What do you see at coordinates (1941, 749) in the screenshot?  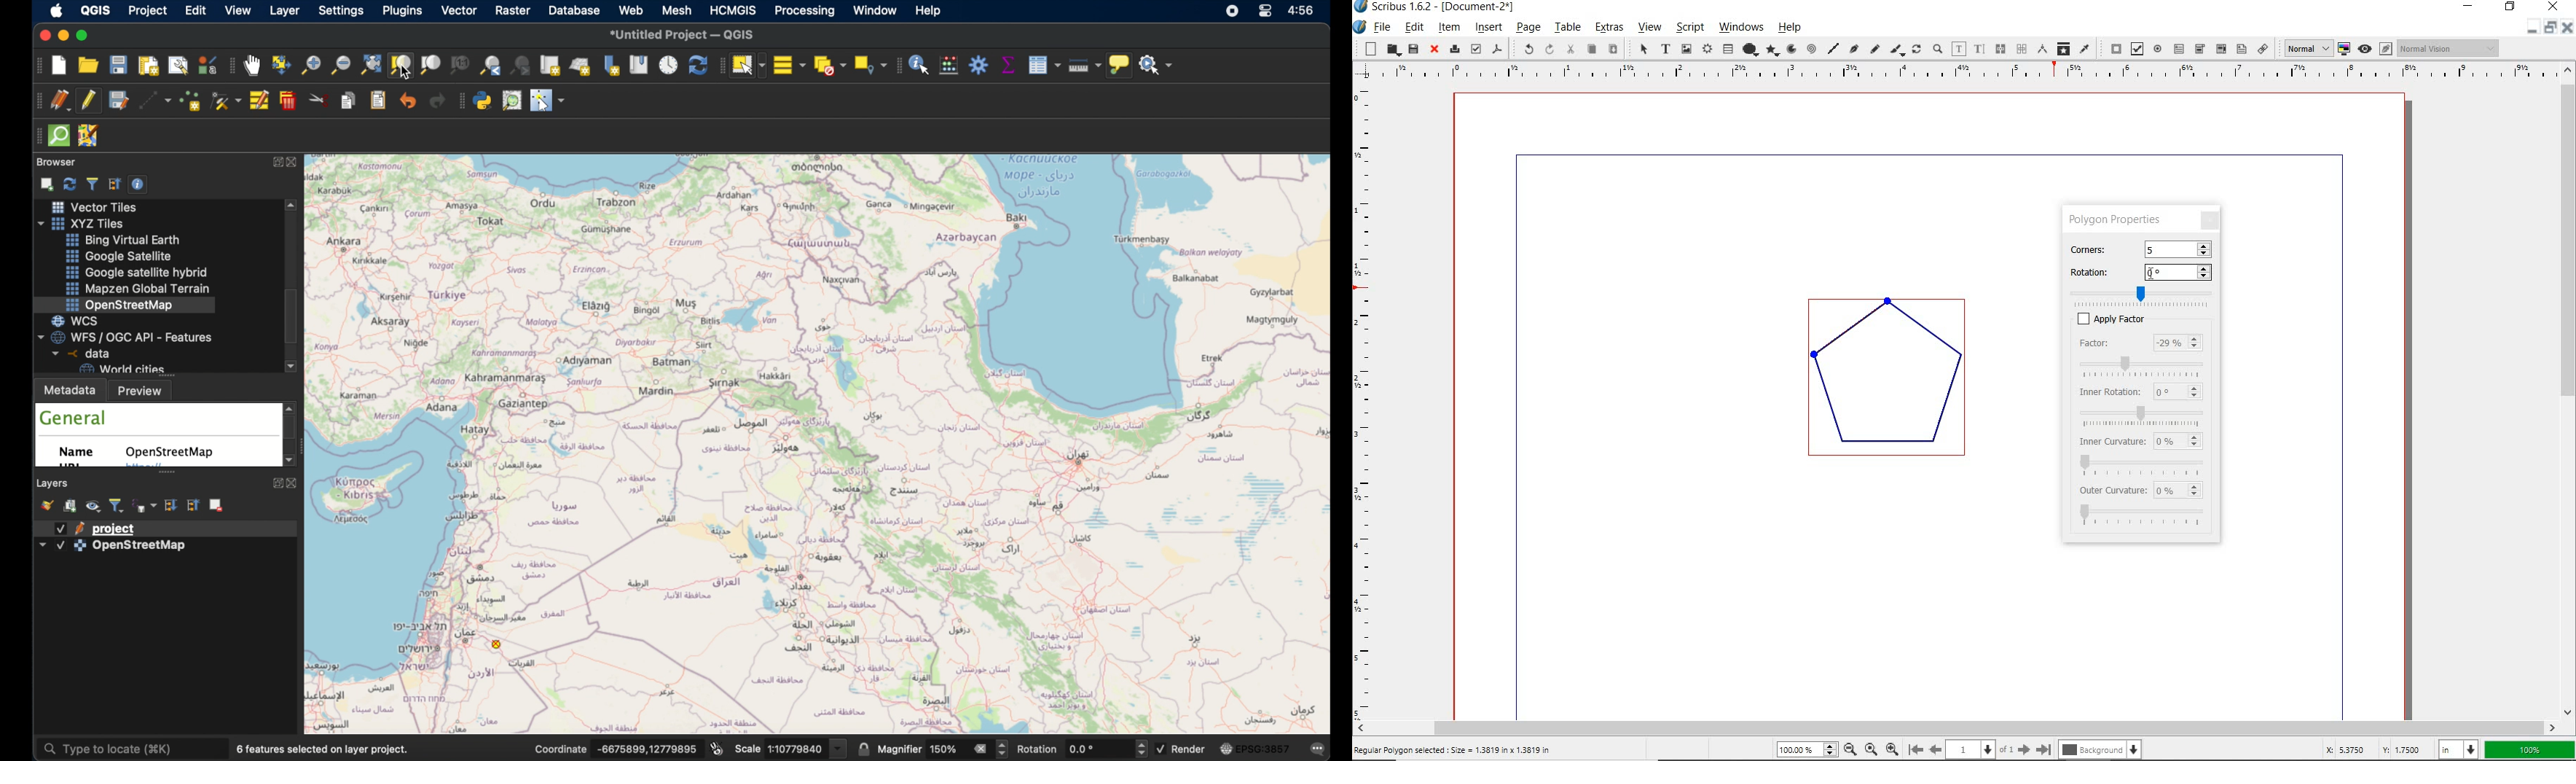 I see `move to previous` at bounding box center [1941, 749].